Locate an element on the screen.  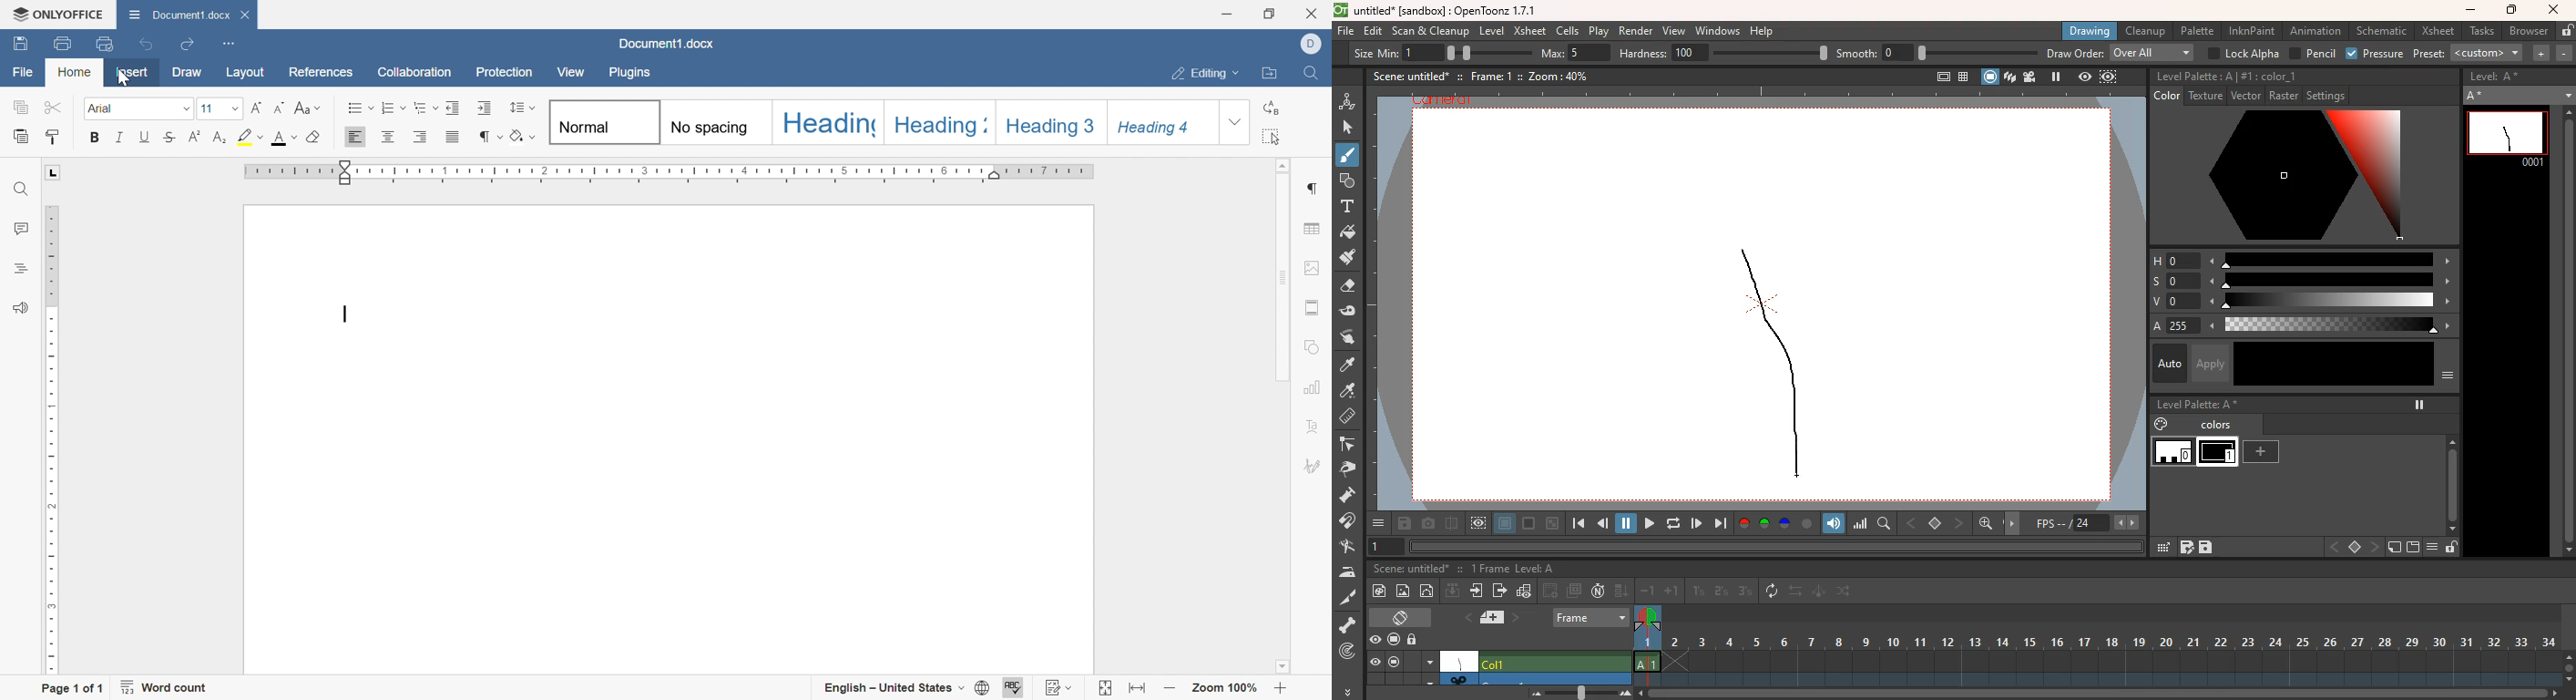
Decrement font size is located at coordinates (280, 107).